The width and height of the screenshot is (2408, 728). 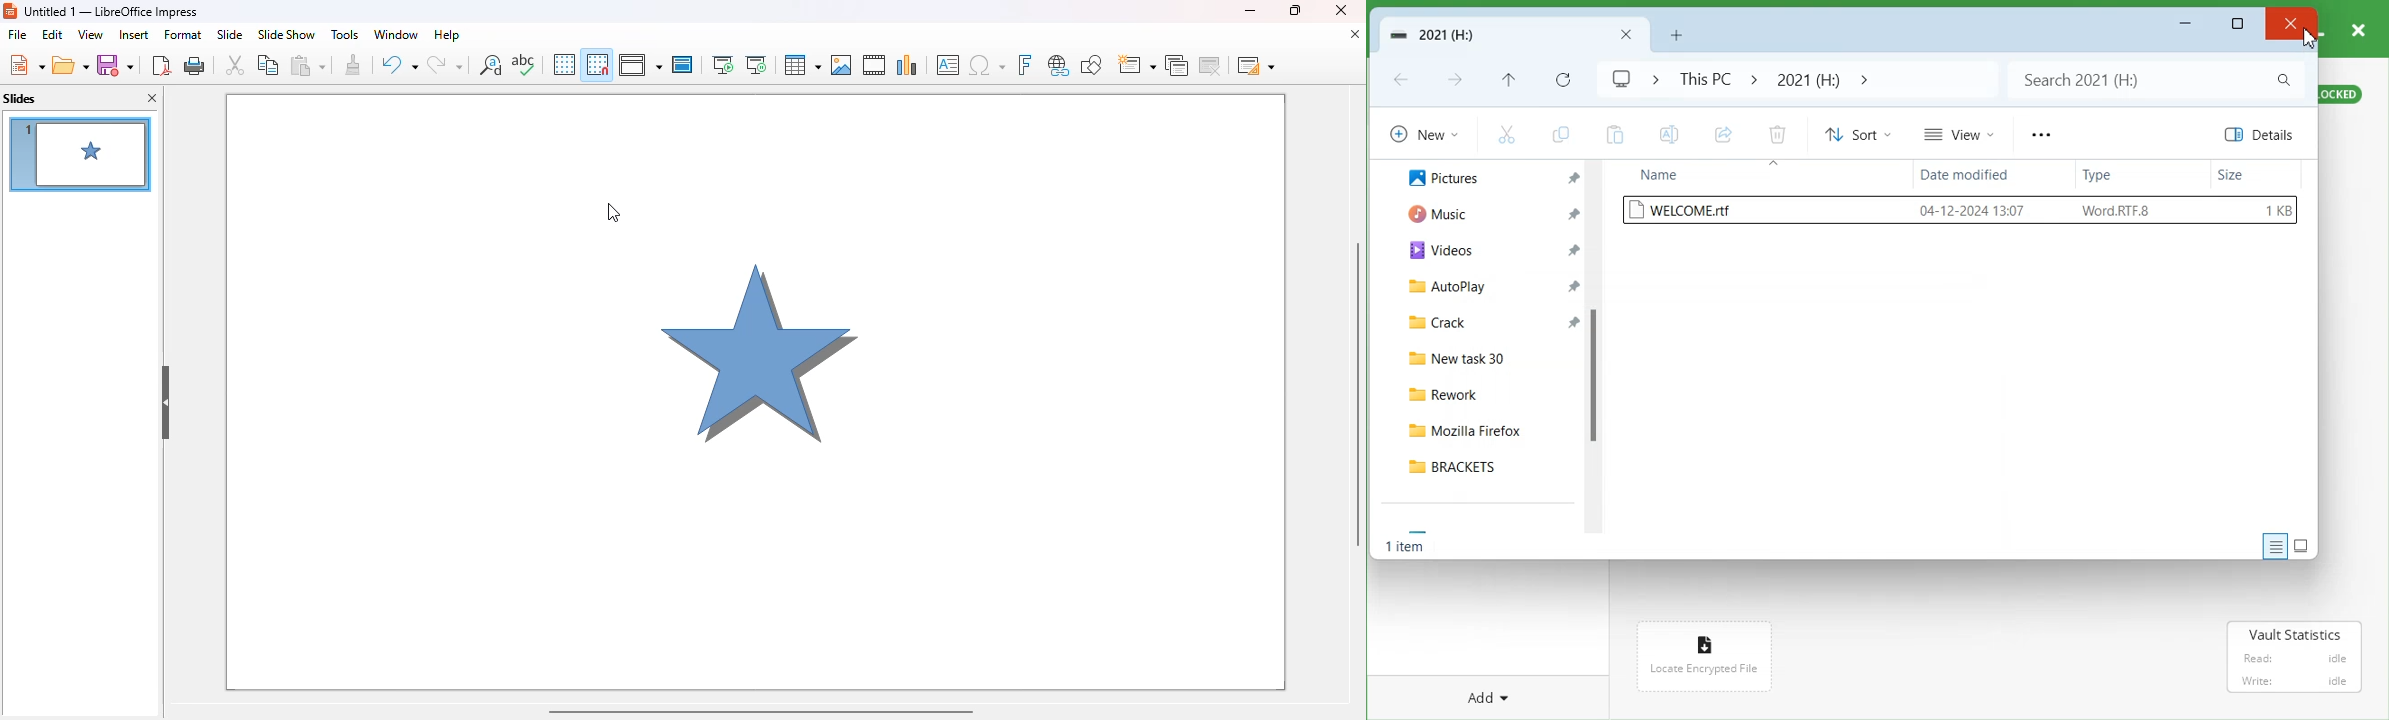 What do you see at coordinates (1562, 78) in the screenshot?
I see `Refresh` at bounding box center [1562, 78].